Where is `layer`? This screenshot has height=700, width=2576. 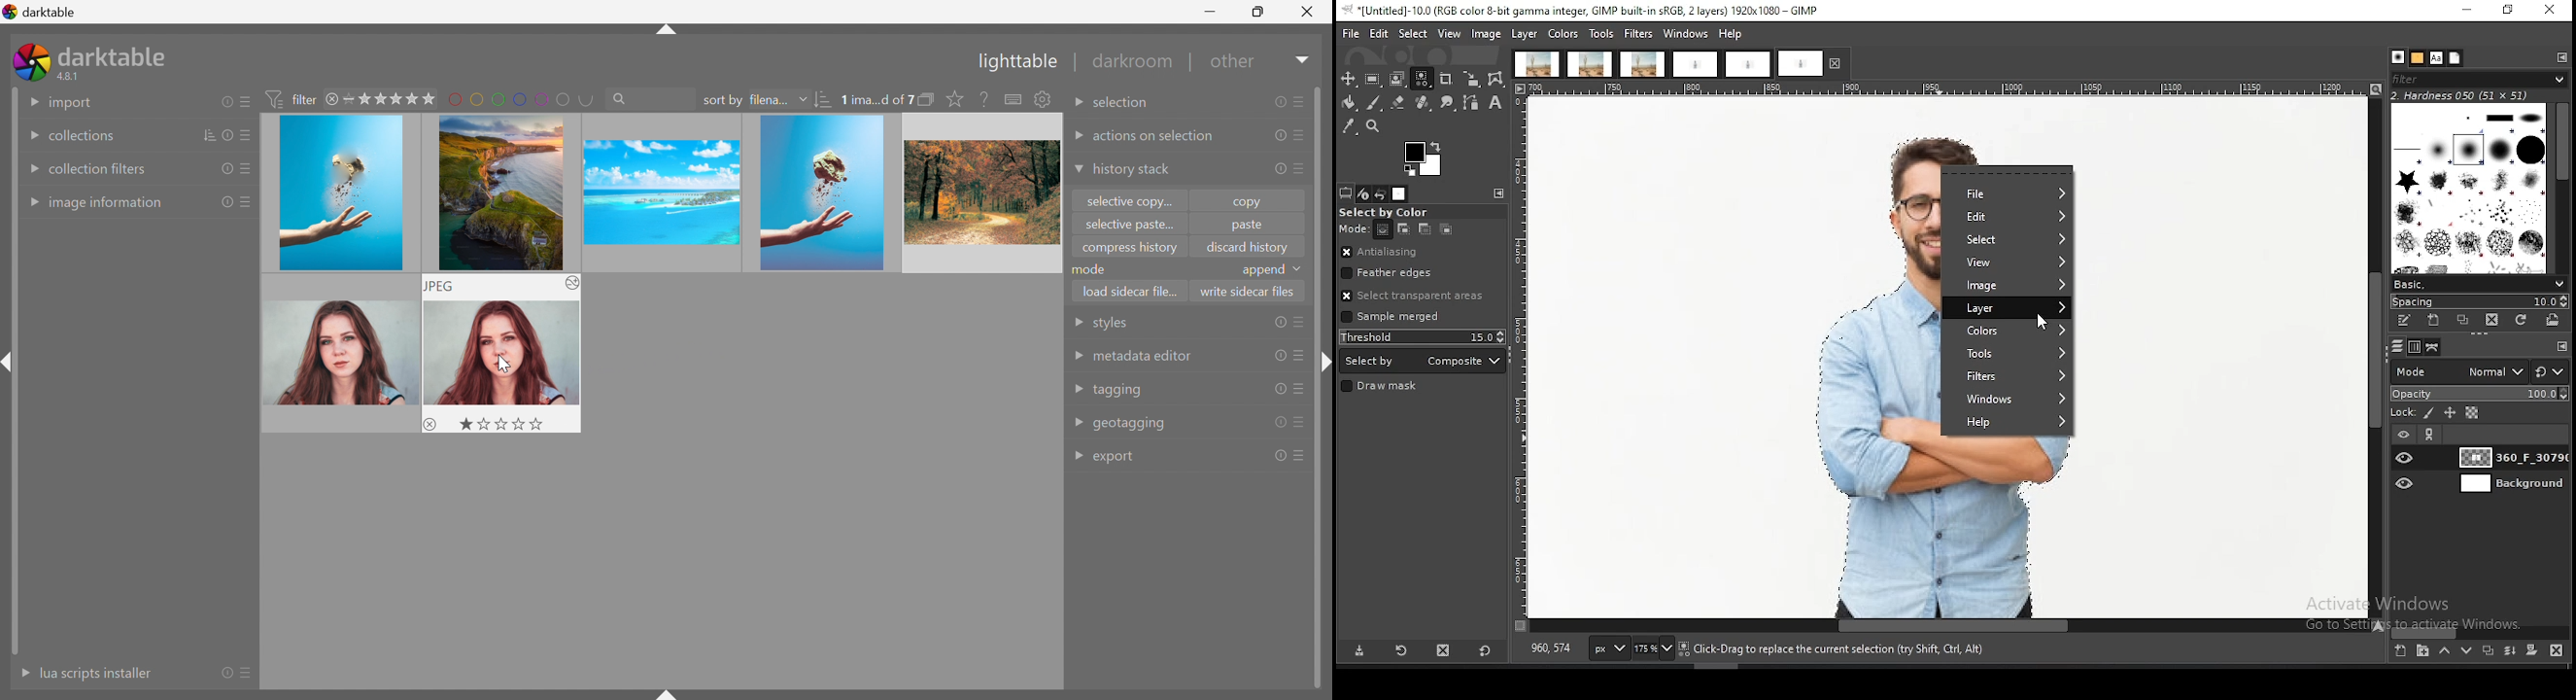
layer is located at coordinates (1525, 34).